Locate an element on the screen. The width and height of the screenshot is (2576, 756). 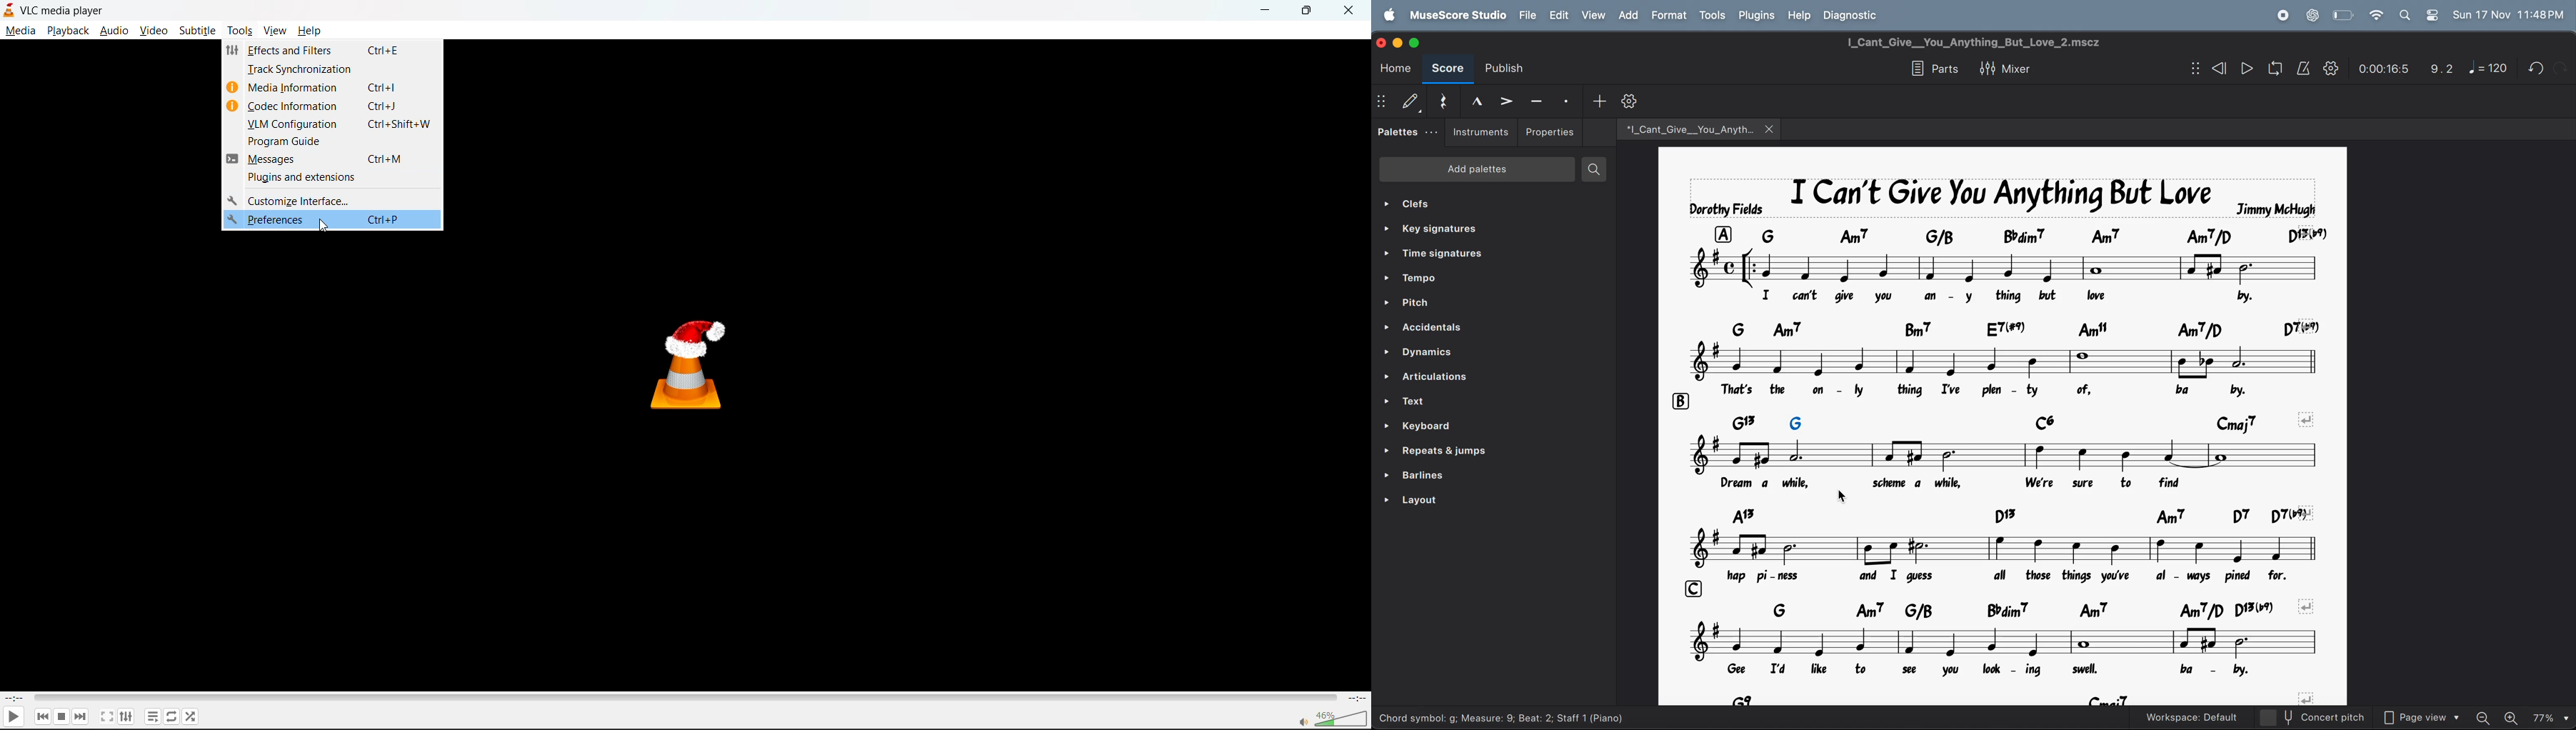
loop is located at coordinates (169, 716).